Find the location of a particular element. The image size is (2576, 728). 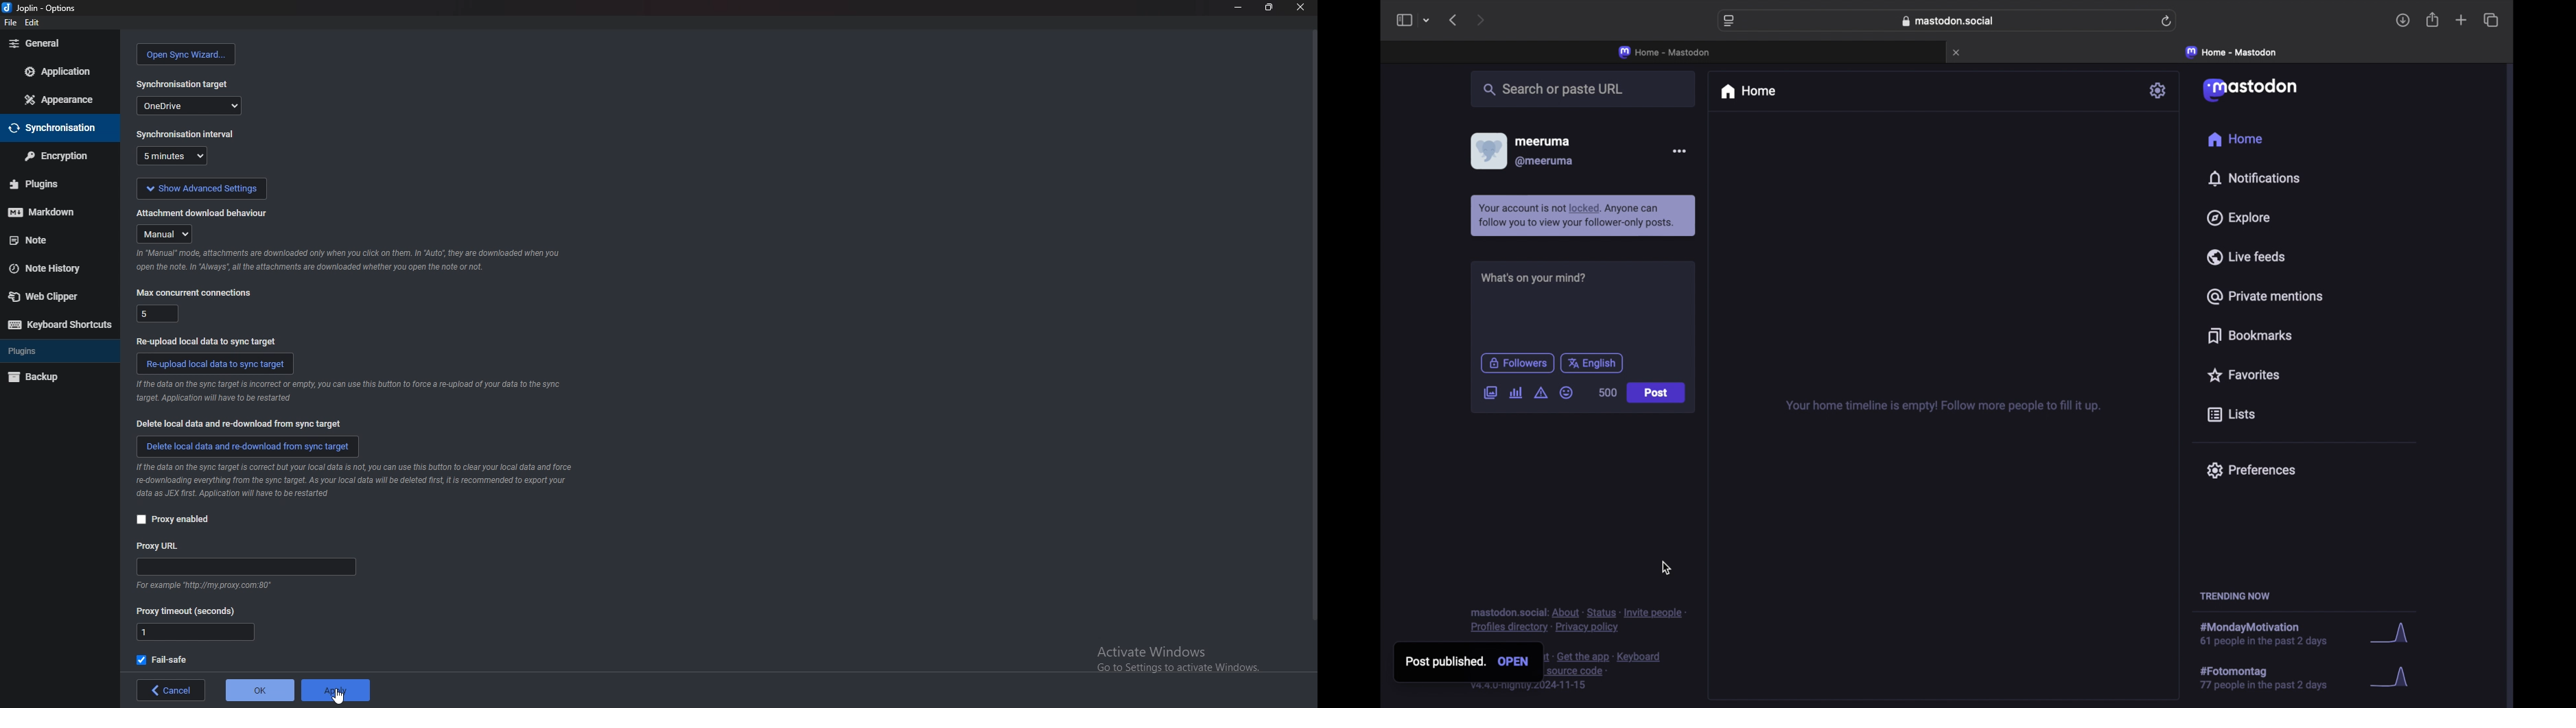

info is located at coordinates (202, 587).